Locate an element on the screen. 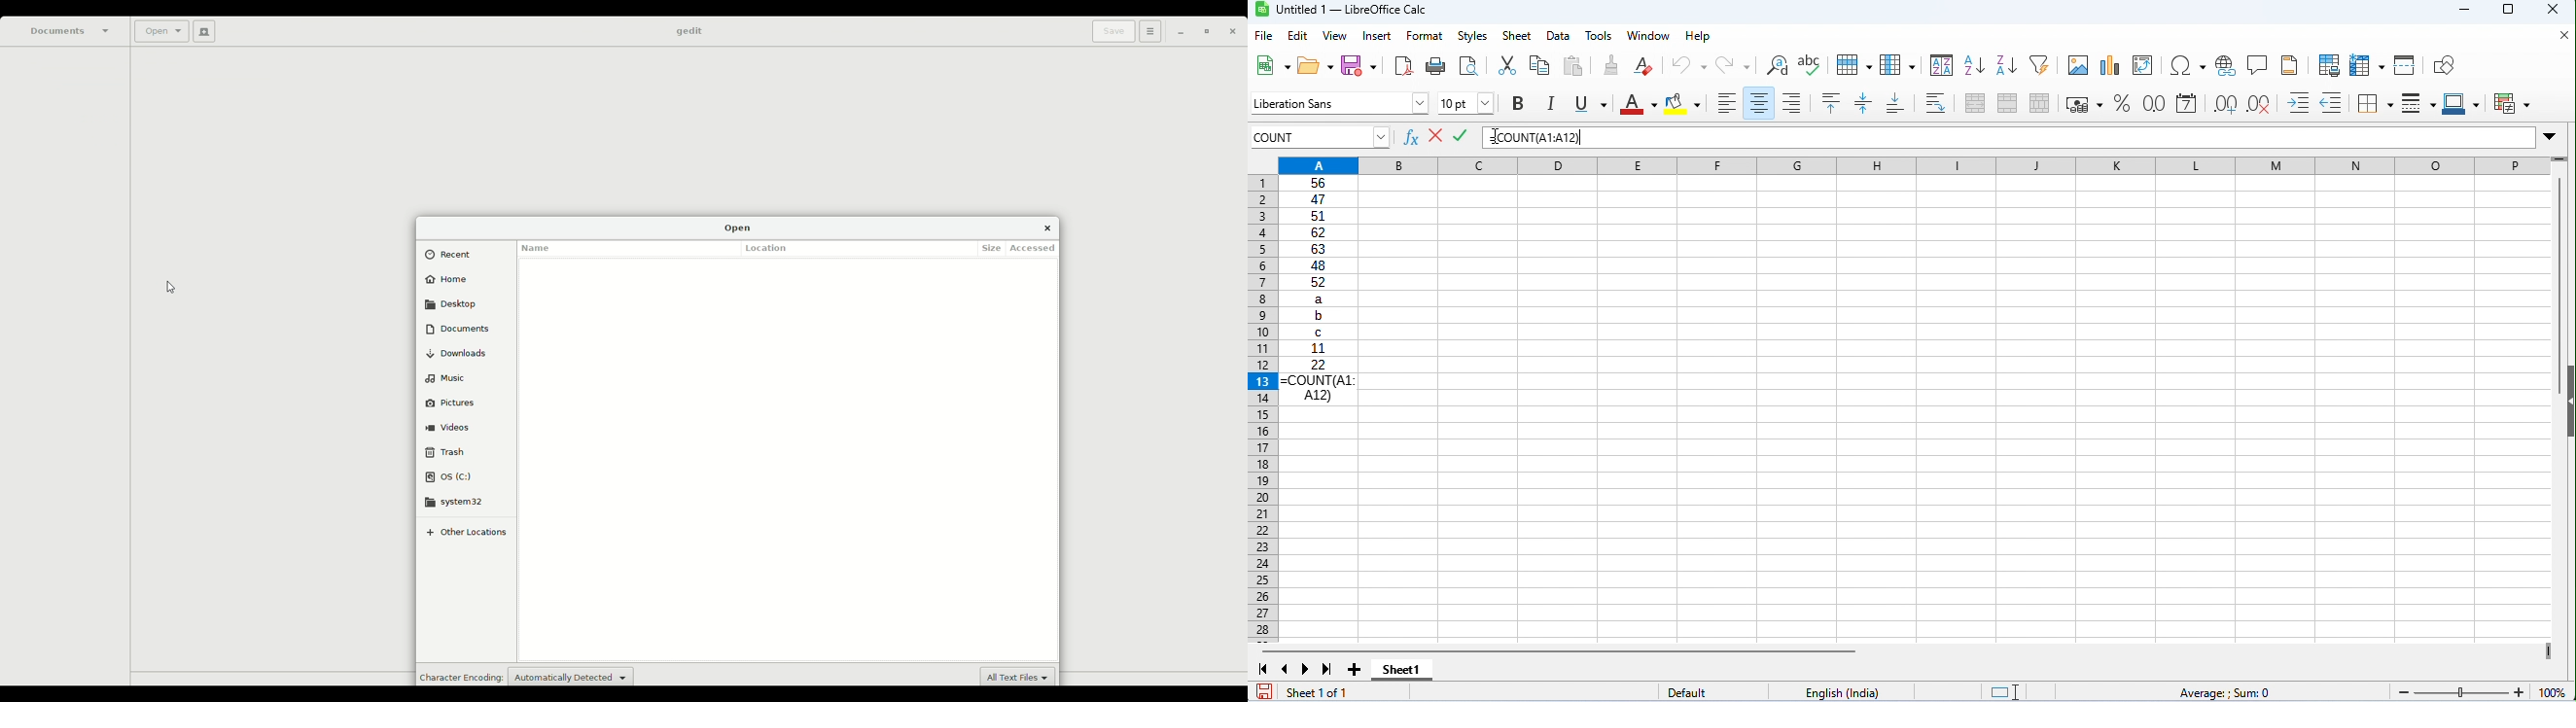 The image size is (2576, 728). insert chart is located at coordinates (2108, 66).